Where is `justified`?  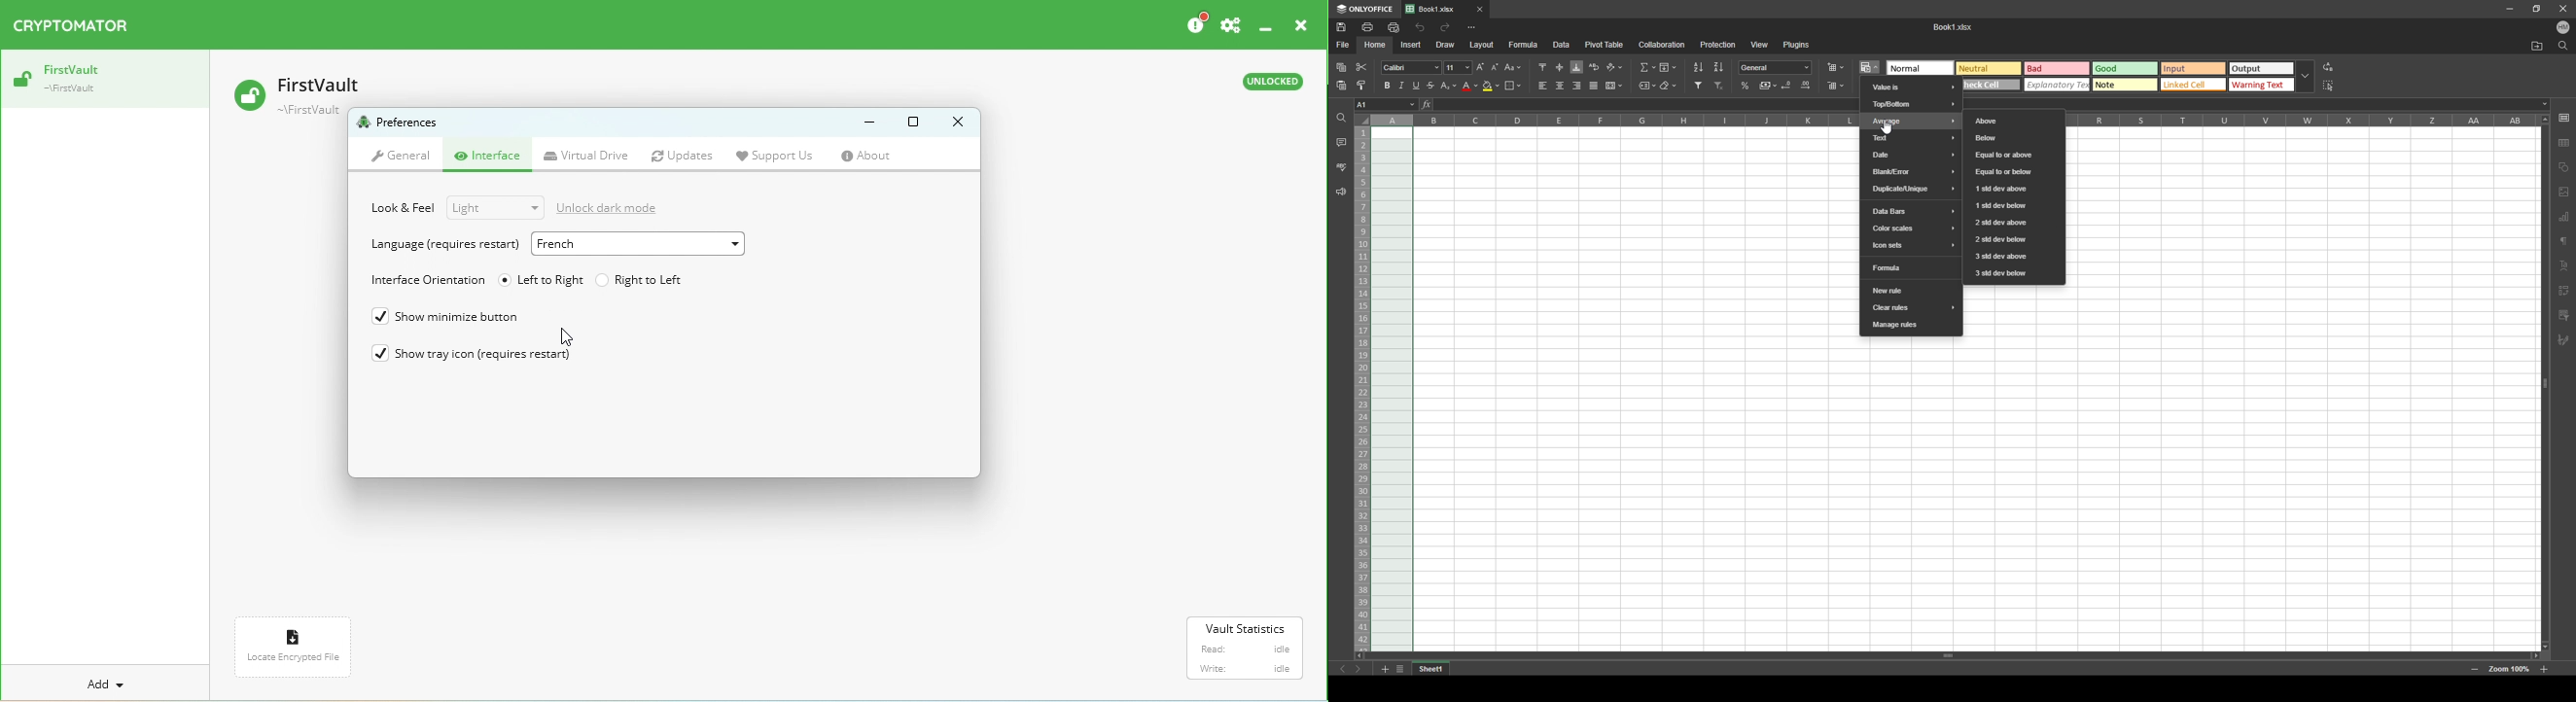 justified is located at coordinates (1594, 86).